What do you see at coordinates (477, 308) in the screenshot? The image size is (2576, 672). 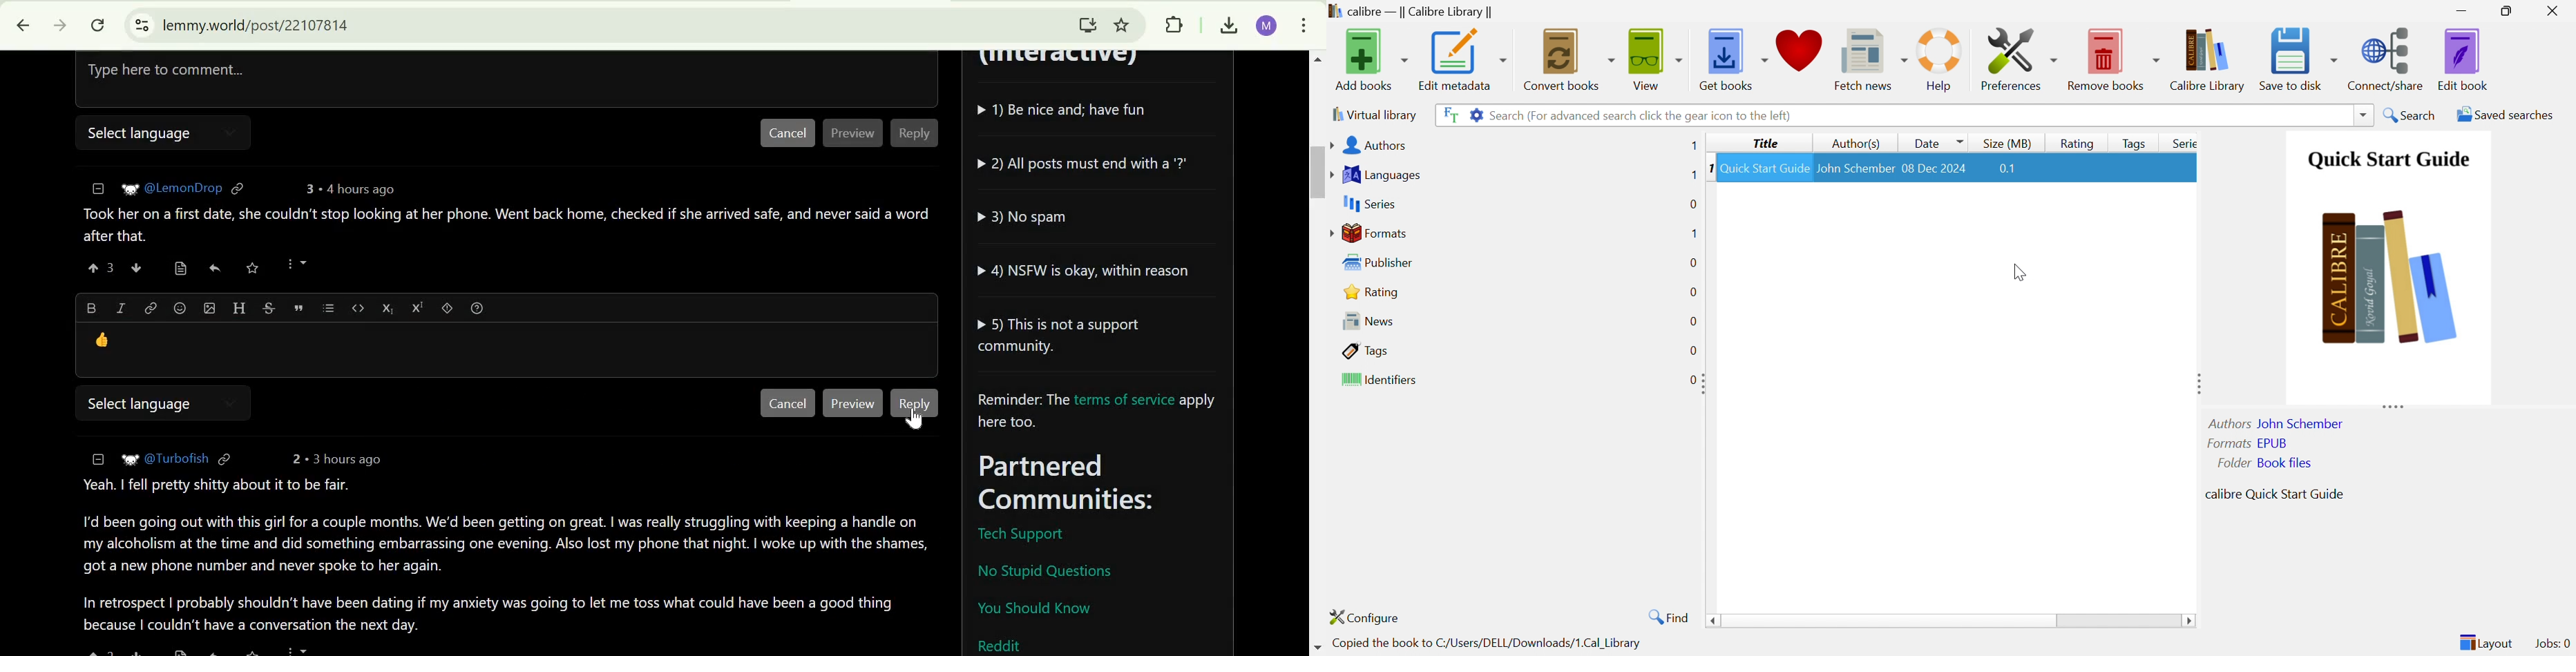 I see `Formatting help` at bounding box center [477, 308].